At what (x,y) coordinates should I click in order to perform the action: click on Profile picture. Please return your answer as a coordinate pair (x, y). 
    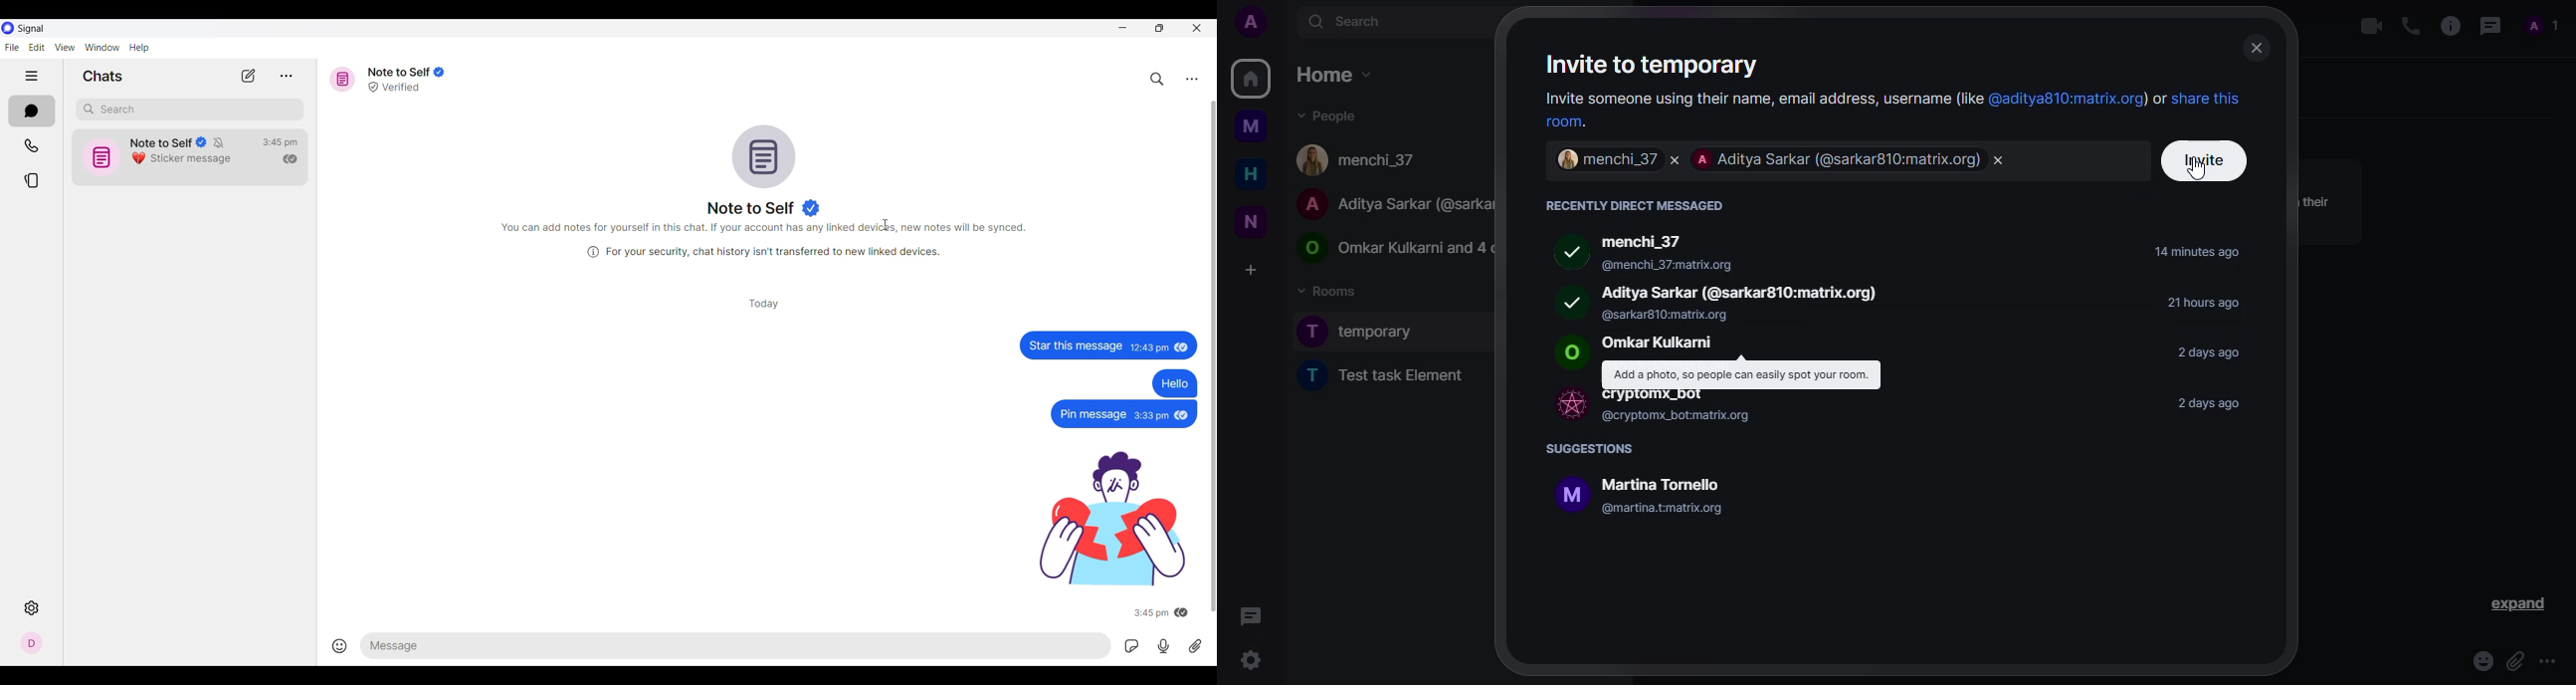
    Looking at the image, I should click on (1569, 354).